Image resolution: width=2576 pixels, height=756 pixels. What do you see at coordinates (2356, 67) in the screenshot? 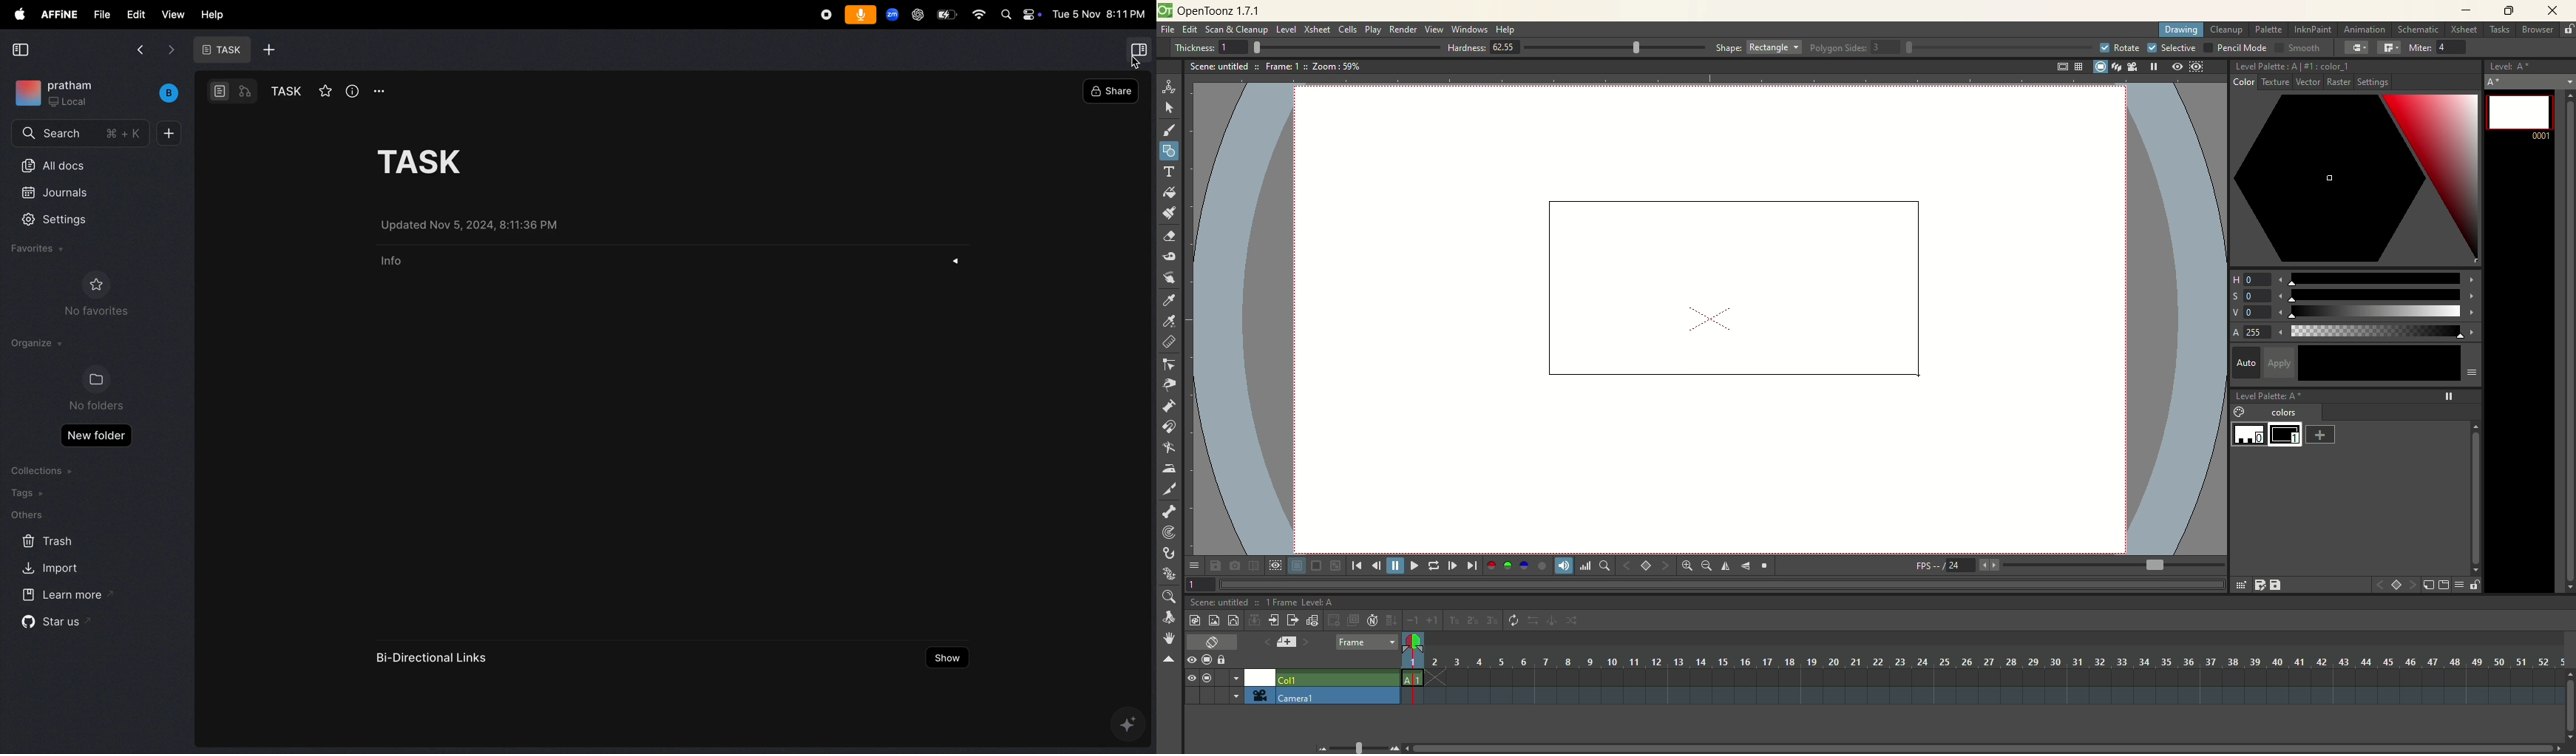
I see `cleanup palette` at bounding box center [2356, 67].